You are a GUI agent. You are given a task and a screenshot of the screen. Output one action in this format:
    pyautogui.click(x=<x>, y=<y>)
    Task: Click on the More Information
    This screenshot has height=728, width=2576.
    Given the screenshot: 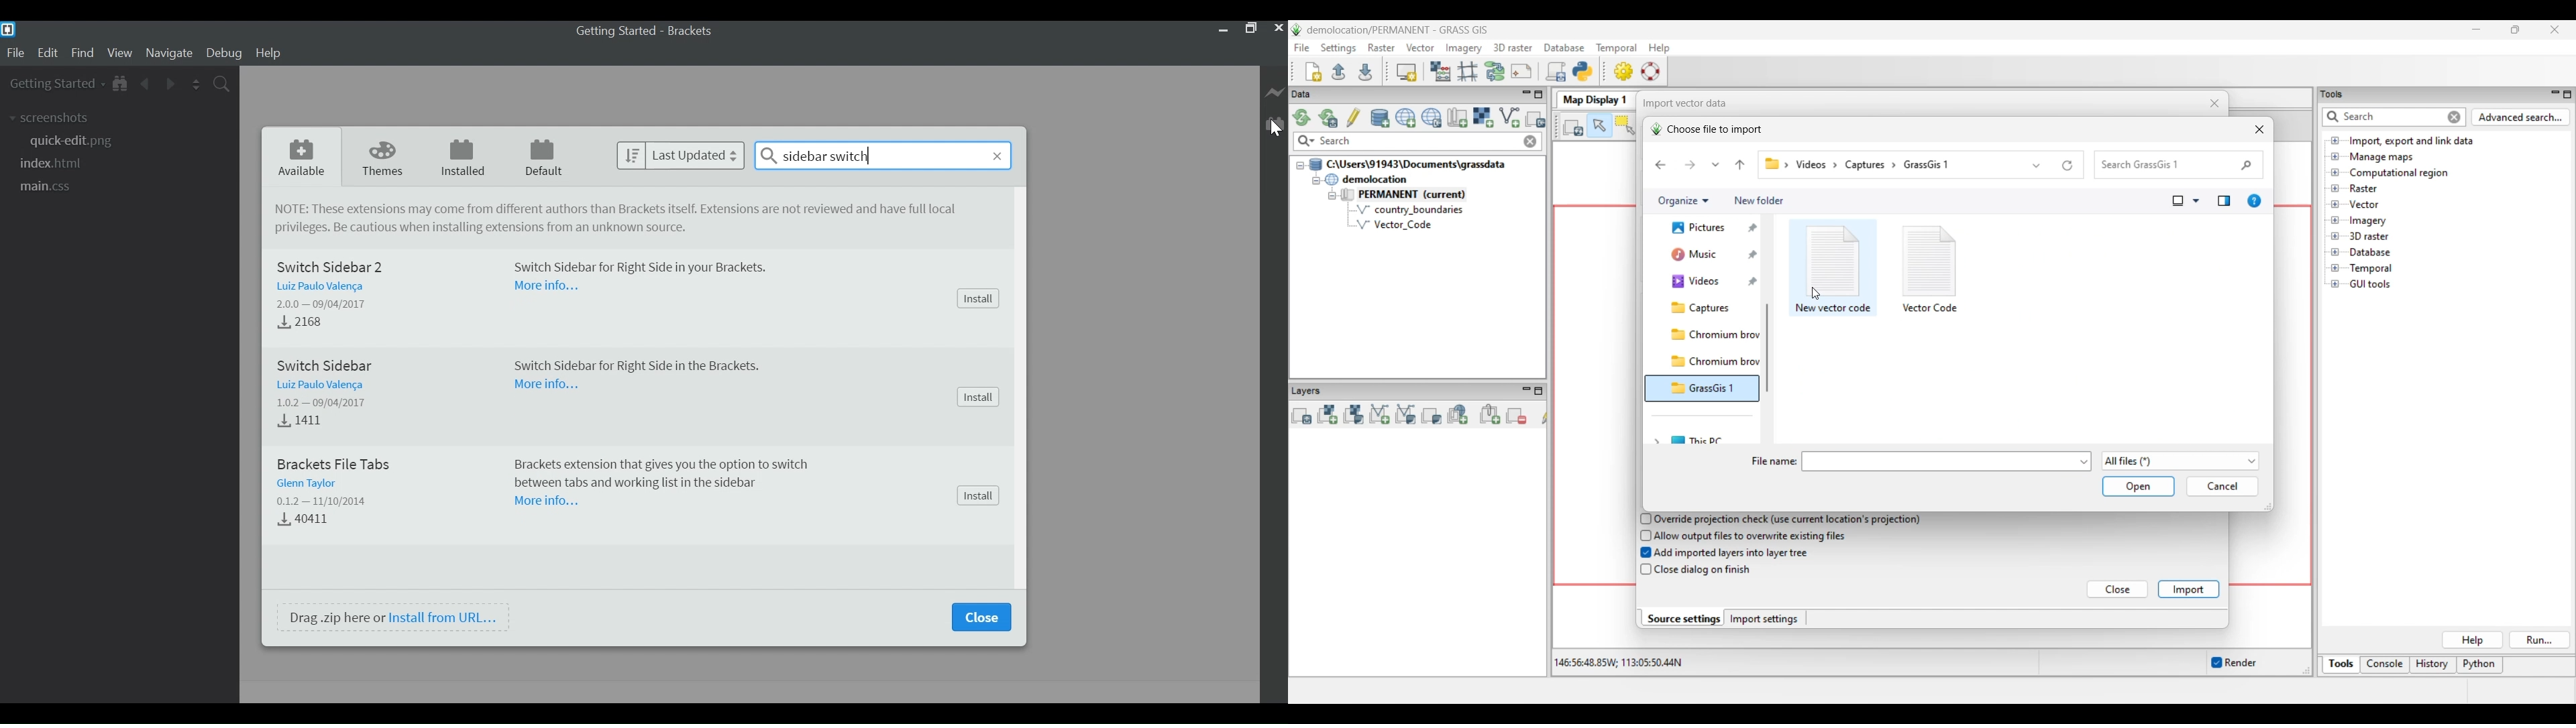 What is the action you would take?
    pyautogui.click(x=549, y=501)
    